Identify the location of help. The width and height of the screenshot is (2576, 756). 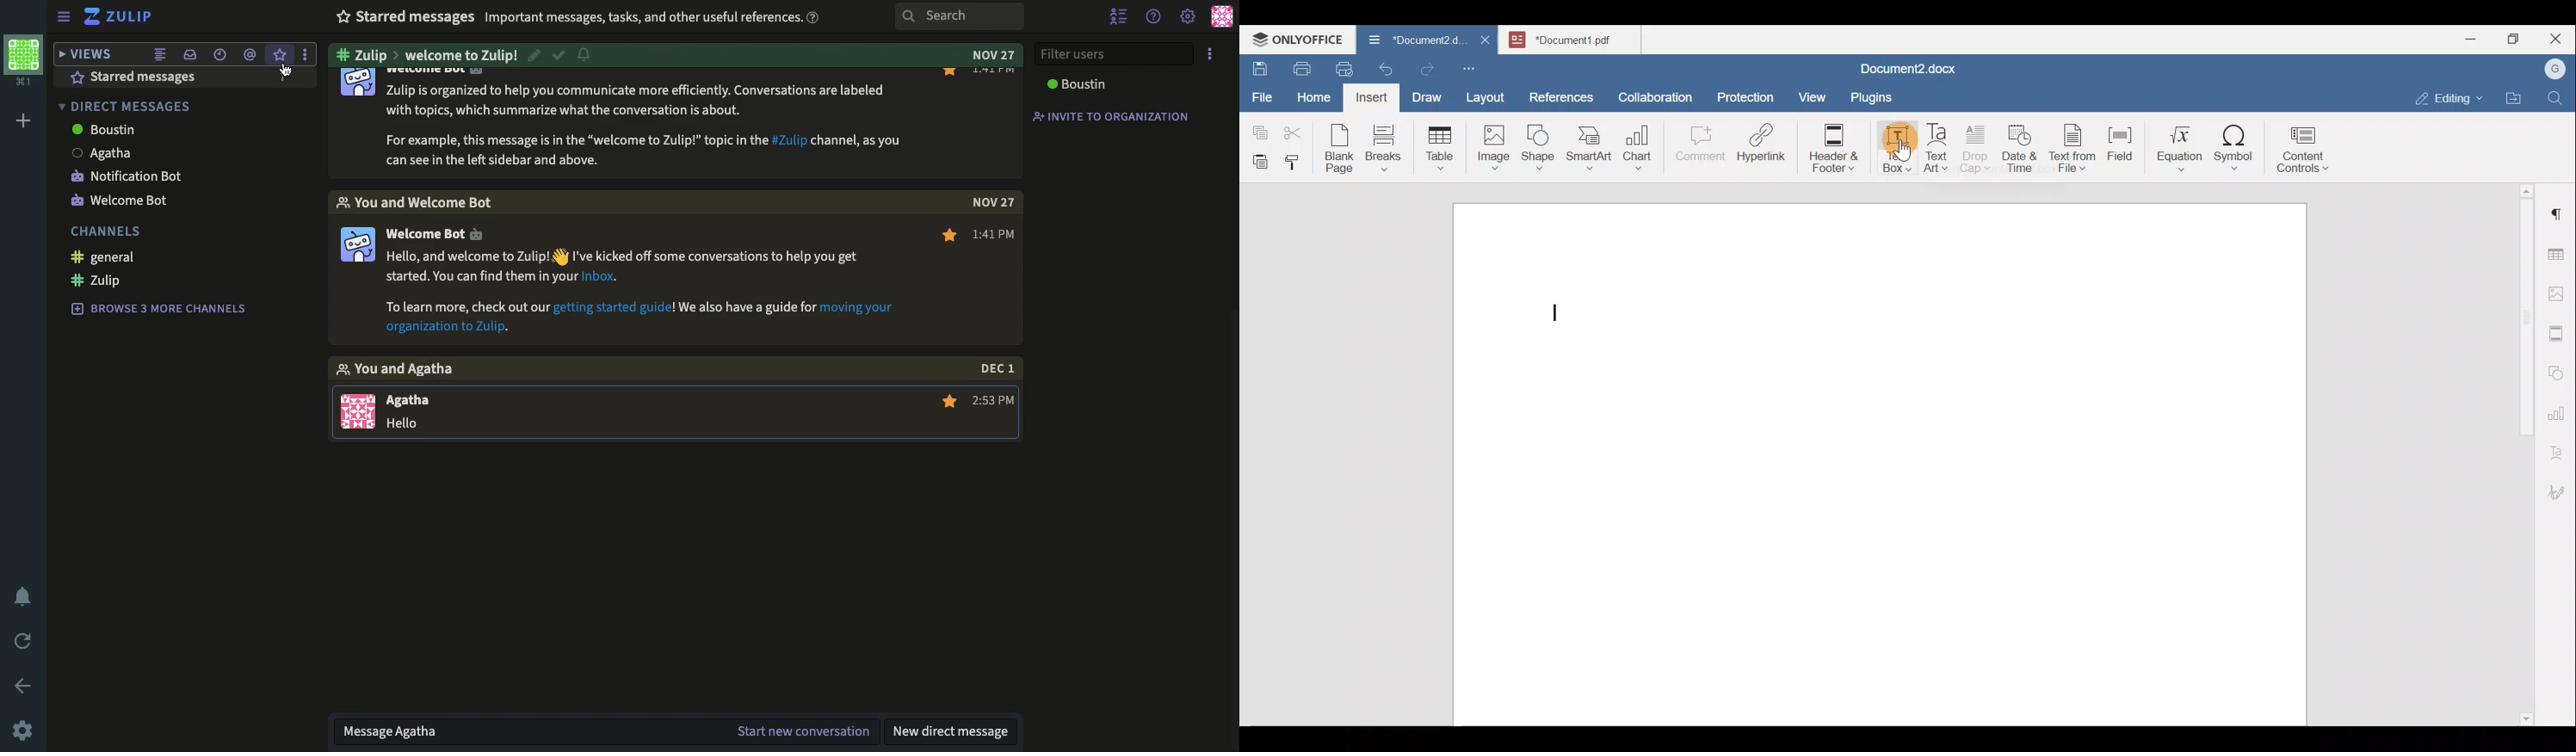
(1153, 17).